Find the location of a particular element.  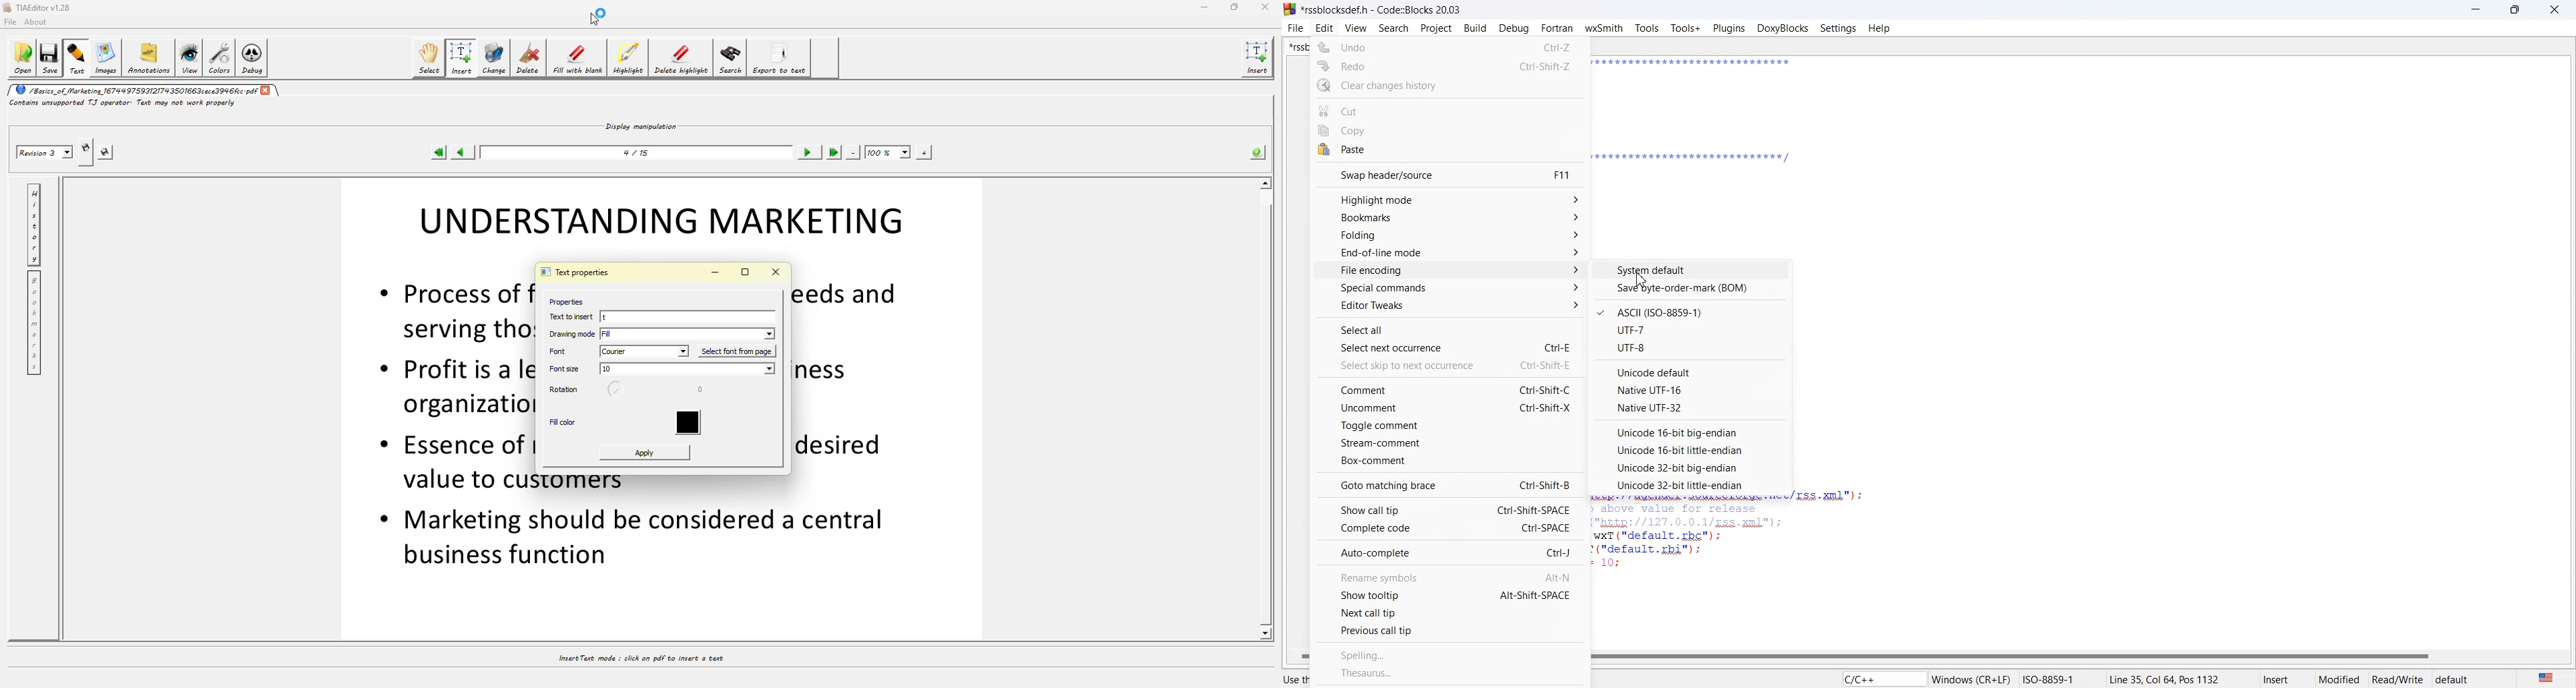

Thesaurus is located at coordinates (1450, 674).